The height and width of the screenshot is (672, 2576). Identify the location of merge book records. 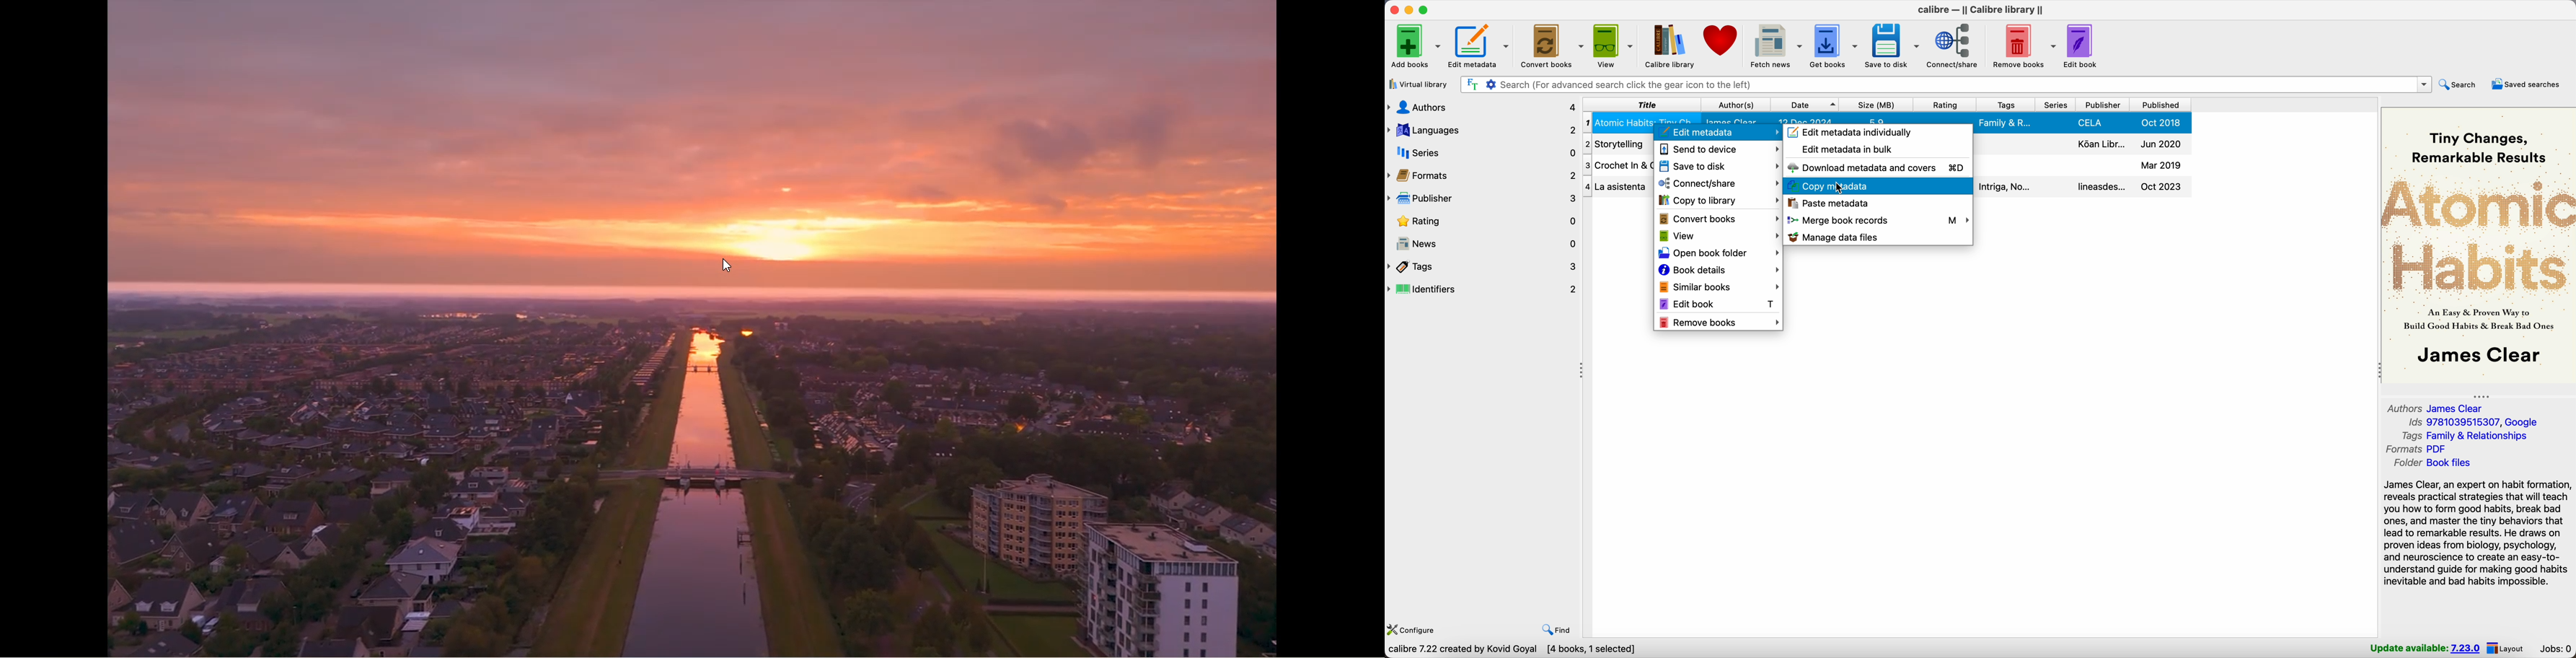
(1878, 219).